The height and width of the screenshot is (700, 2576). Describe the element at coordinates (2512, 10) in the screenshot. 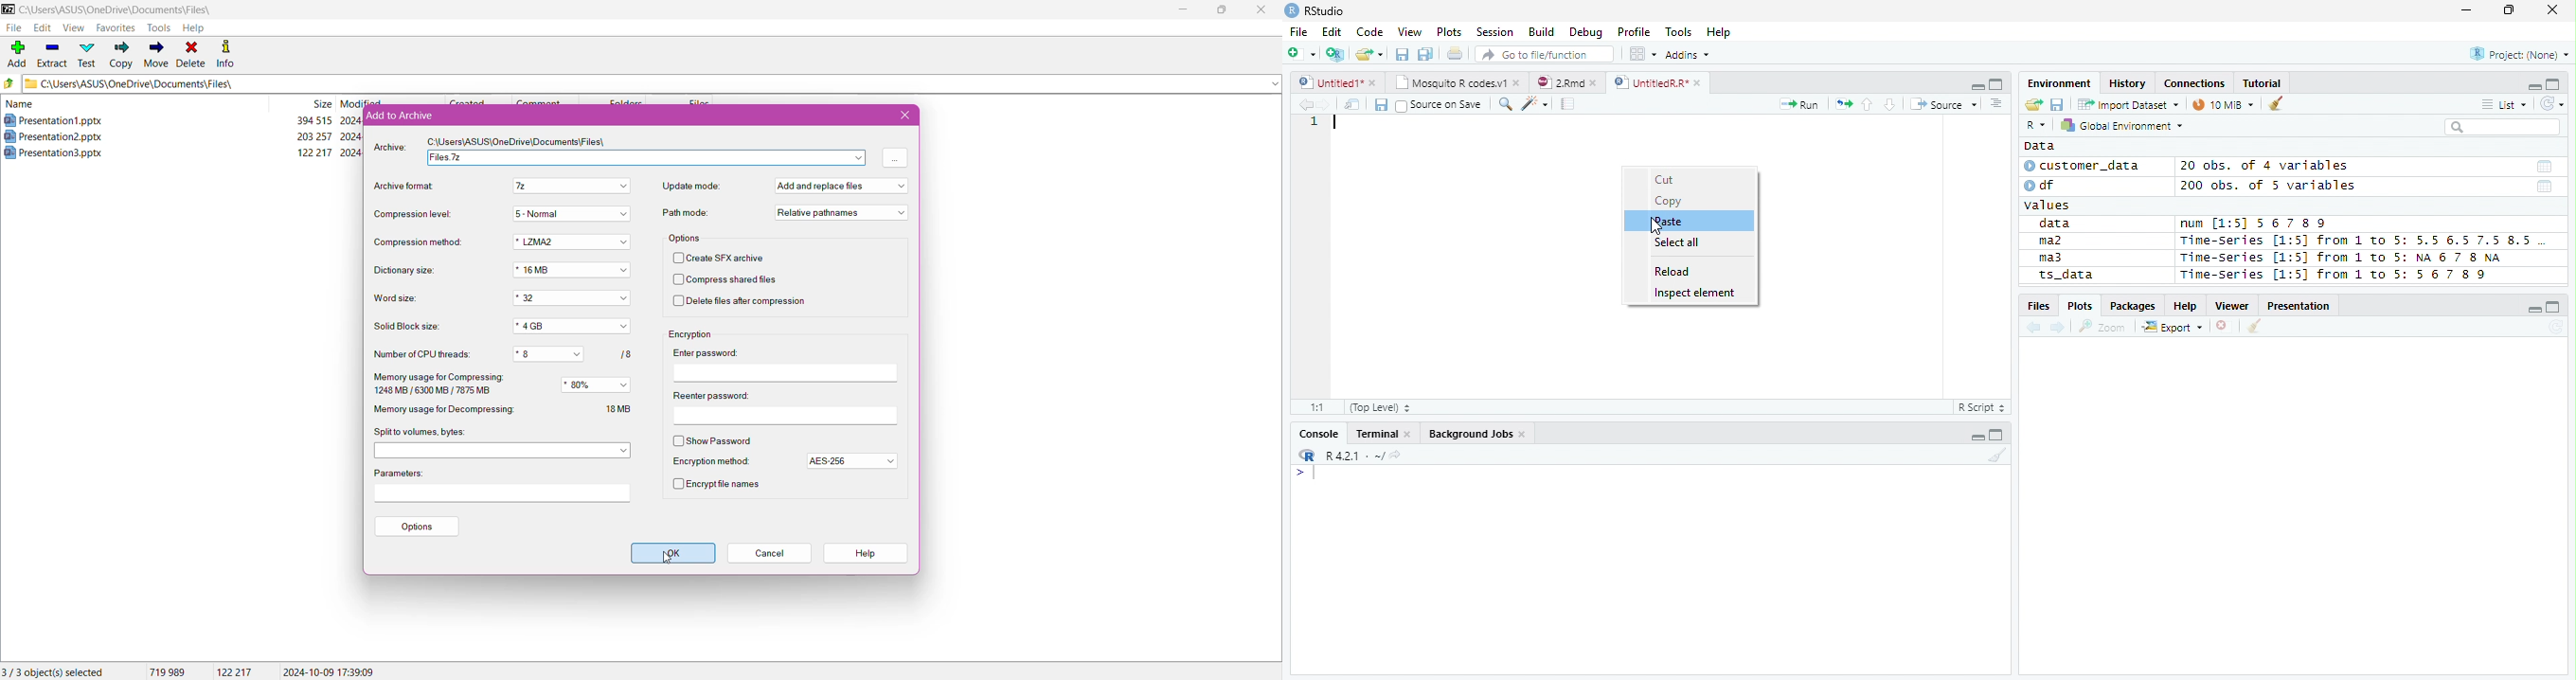

I see `Restore Down` at that location.